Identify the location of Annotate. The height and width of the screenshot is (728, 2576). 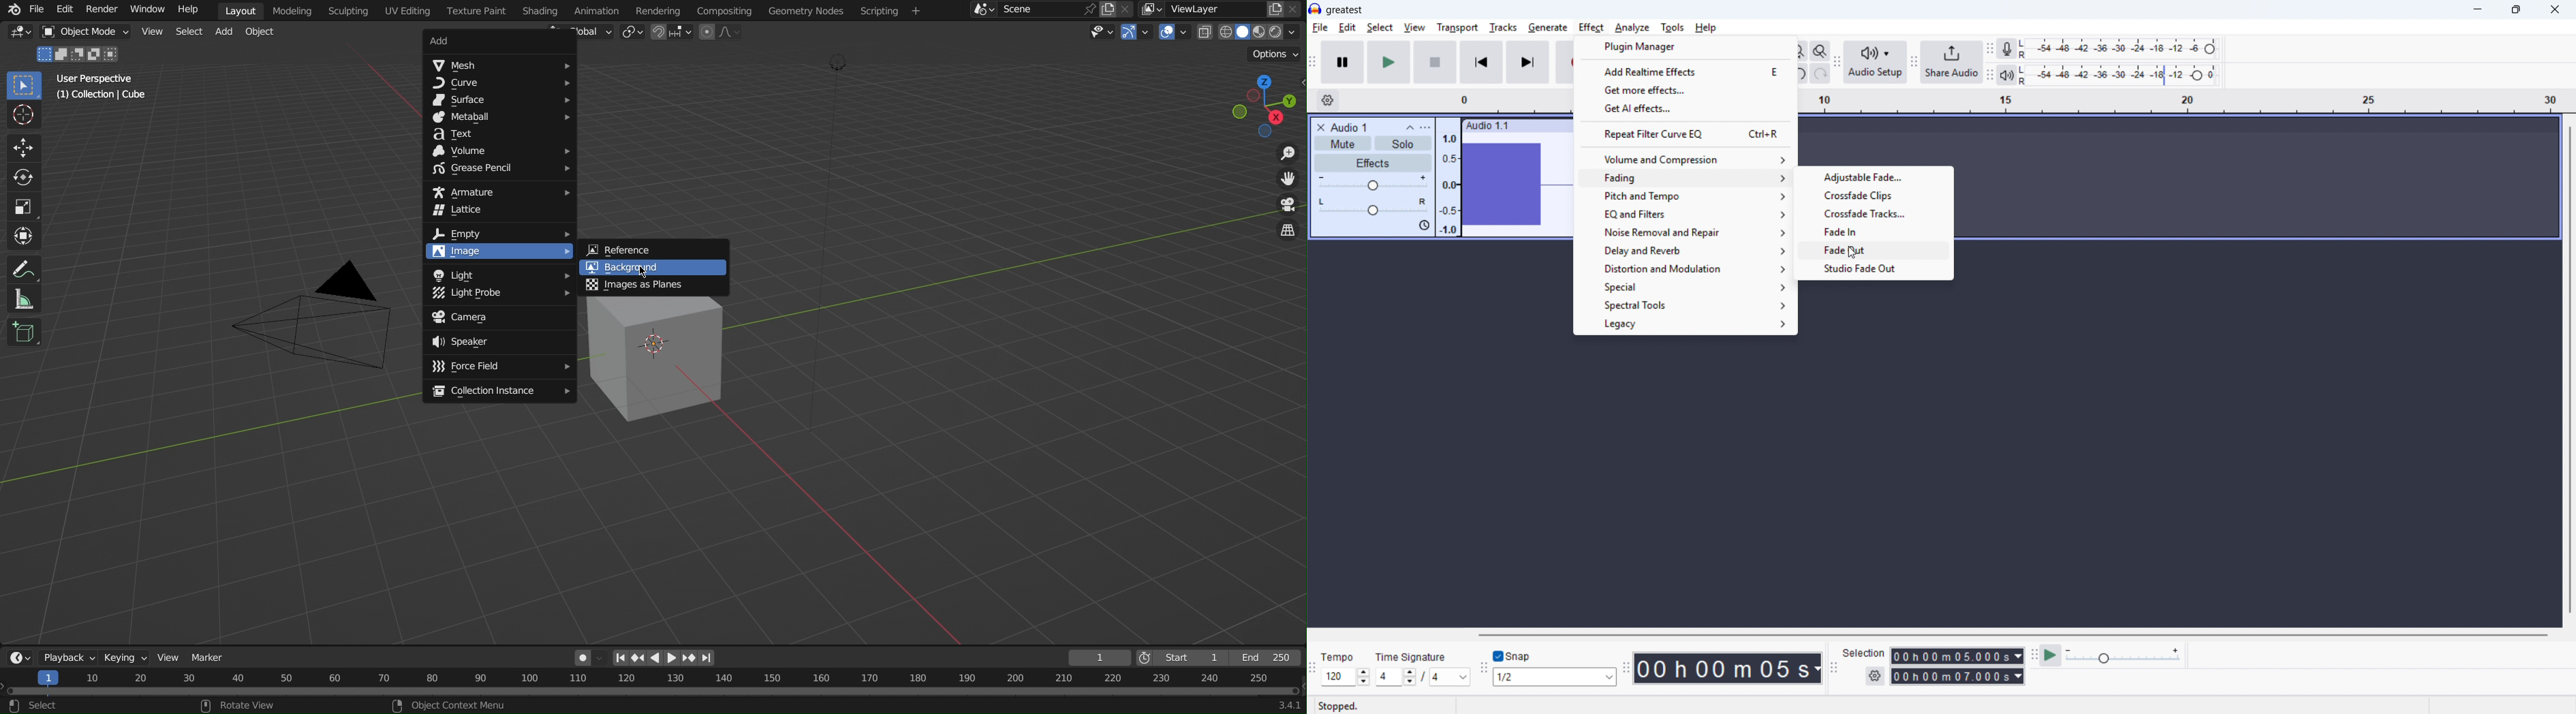
(21, 268).